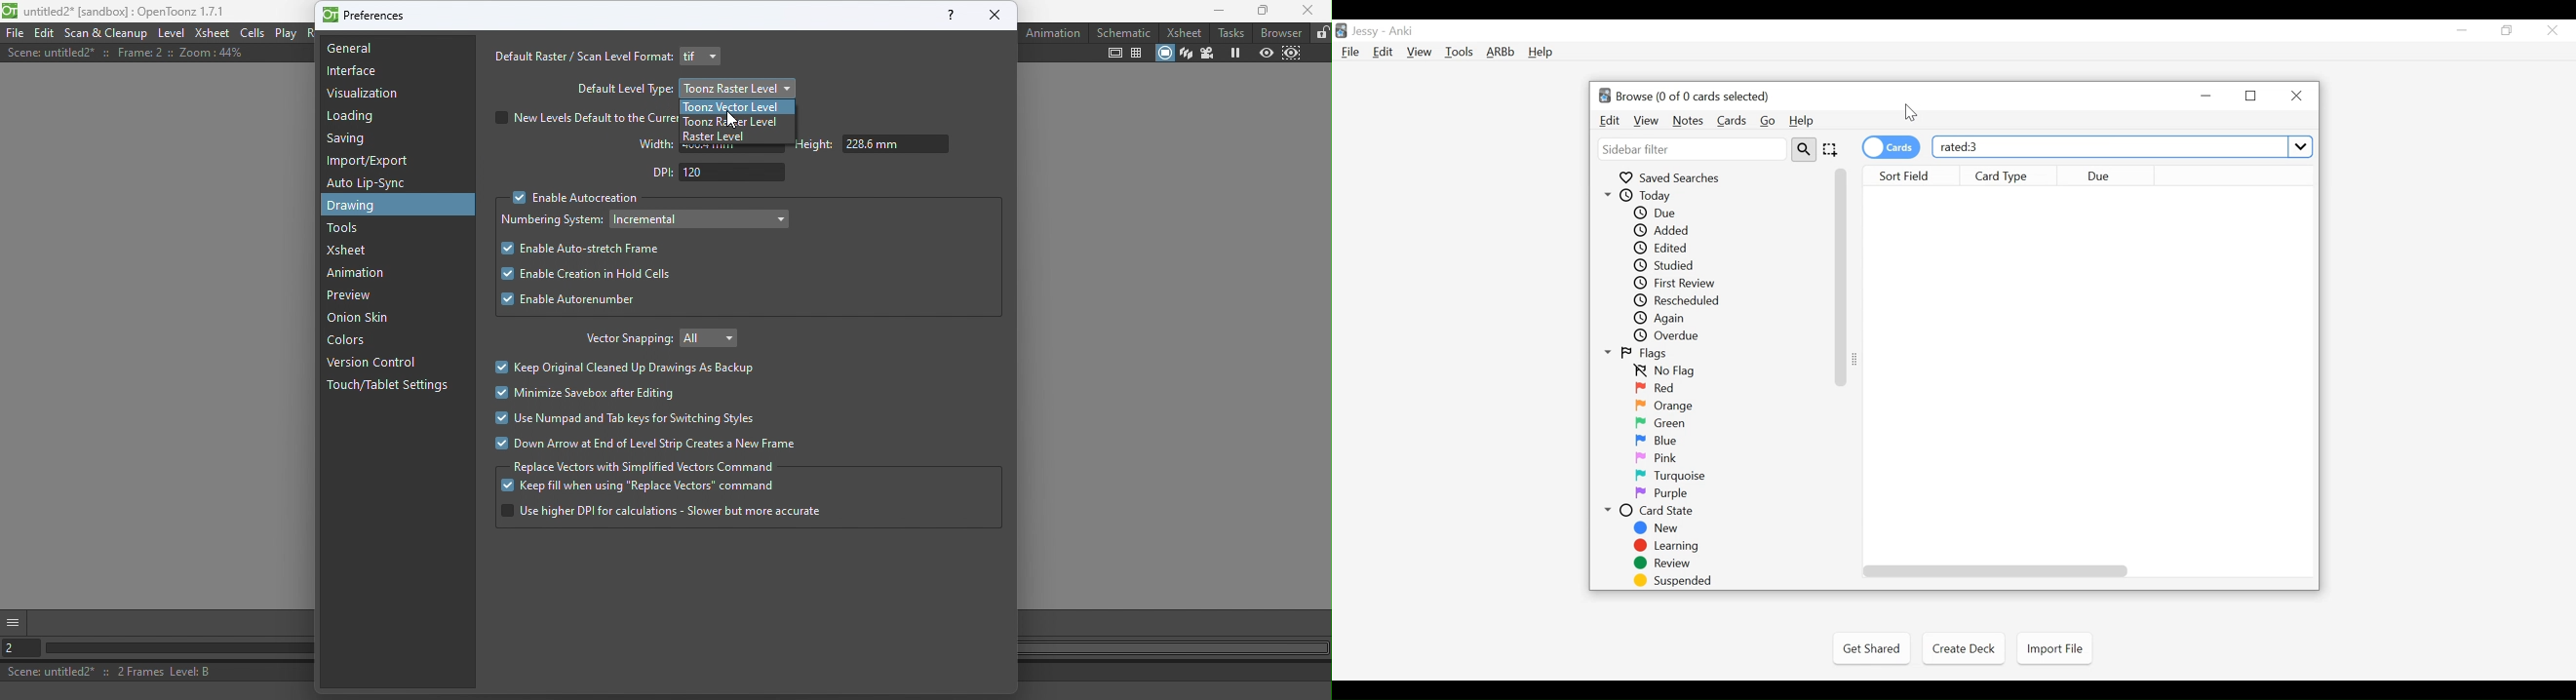 Image resolution: width=2576 pixels, height=700 pixels. Describe the element at coordinates (1420, 52) in the screenshot. I see `View` at that location.